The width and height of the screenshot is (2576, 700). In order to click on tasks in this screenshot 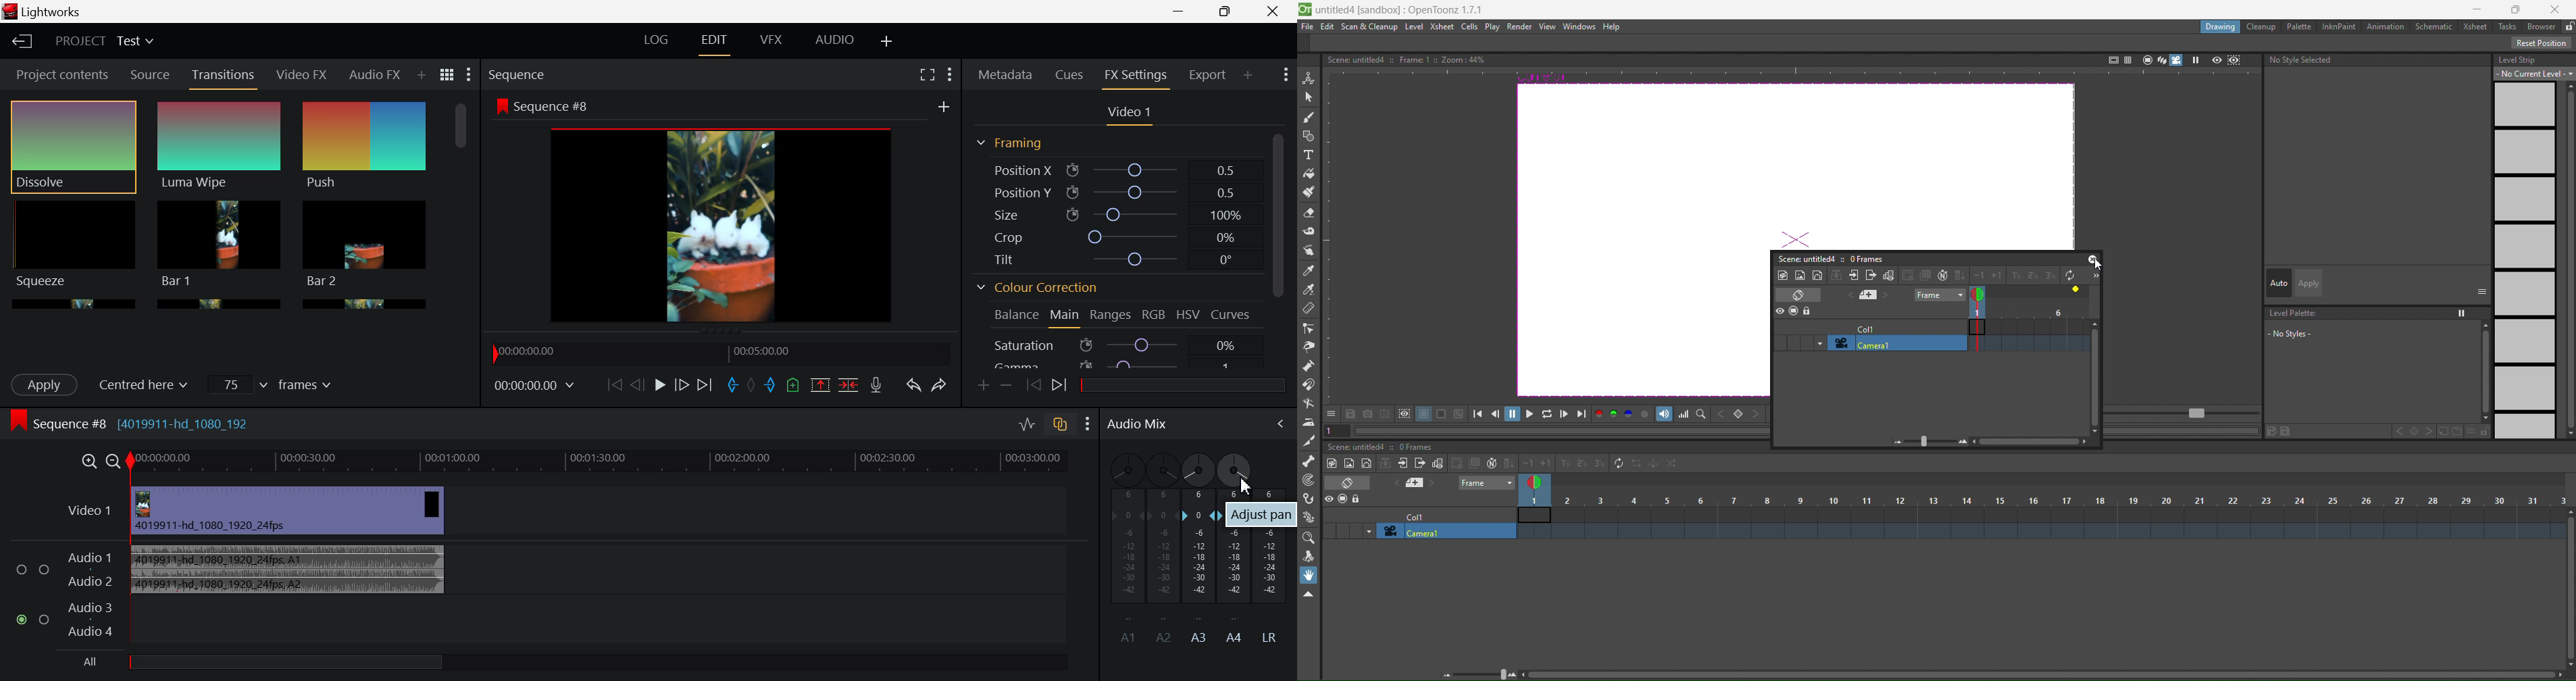, I will do `click(2510, 26)`.